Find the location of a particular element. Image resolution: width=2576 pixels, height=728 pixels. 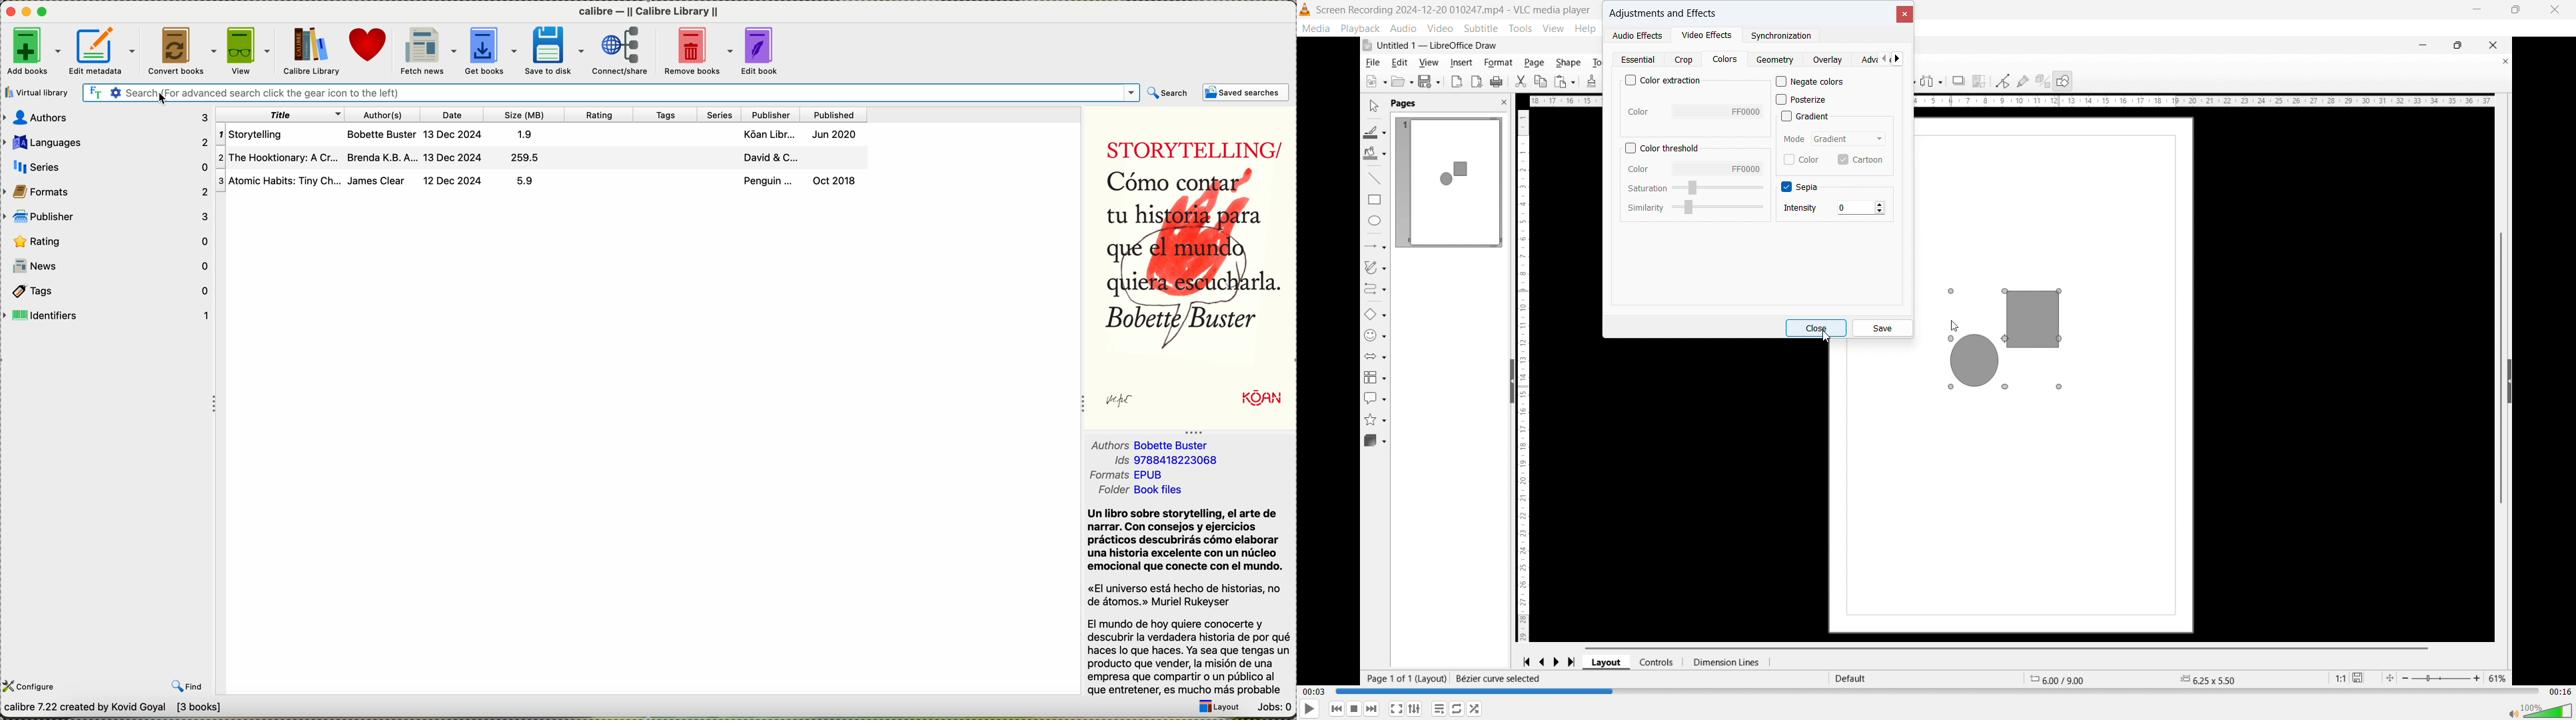

Colours  is located at coordinates (1725, 59).